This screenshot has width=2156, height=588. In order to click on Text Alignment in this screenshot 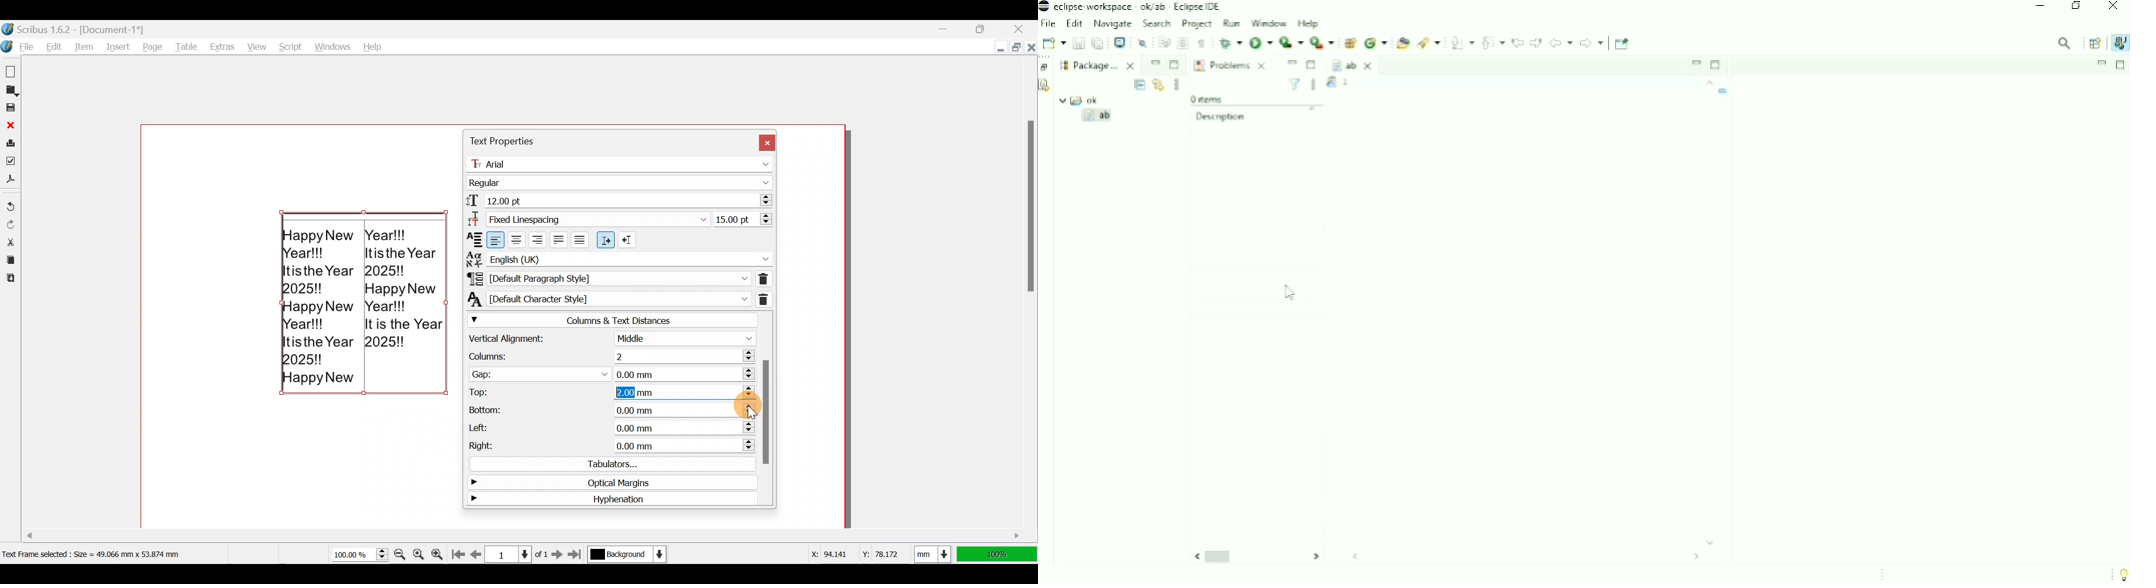, I will do `click(471, 239)`.